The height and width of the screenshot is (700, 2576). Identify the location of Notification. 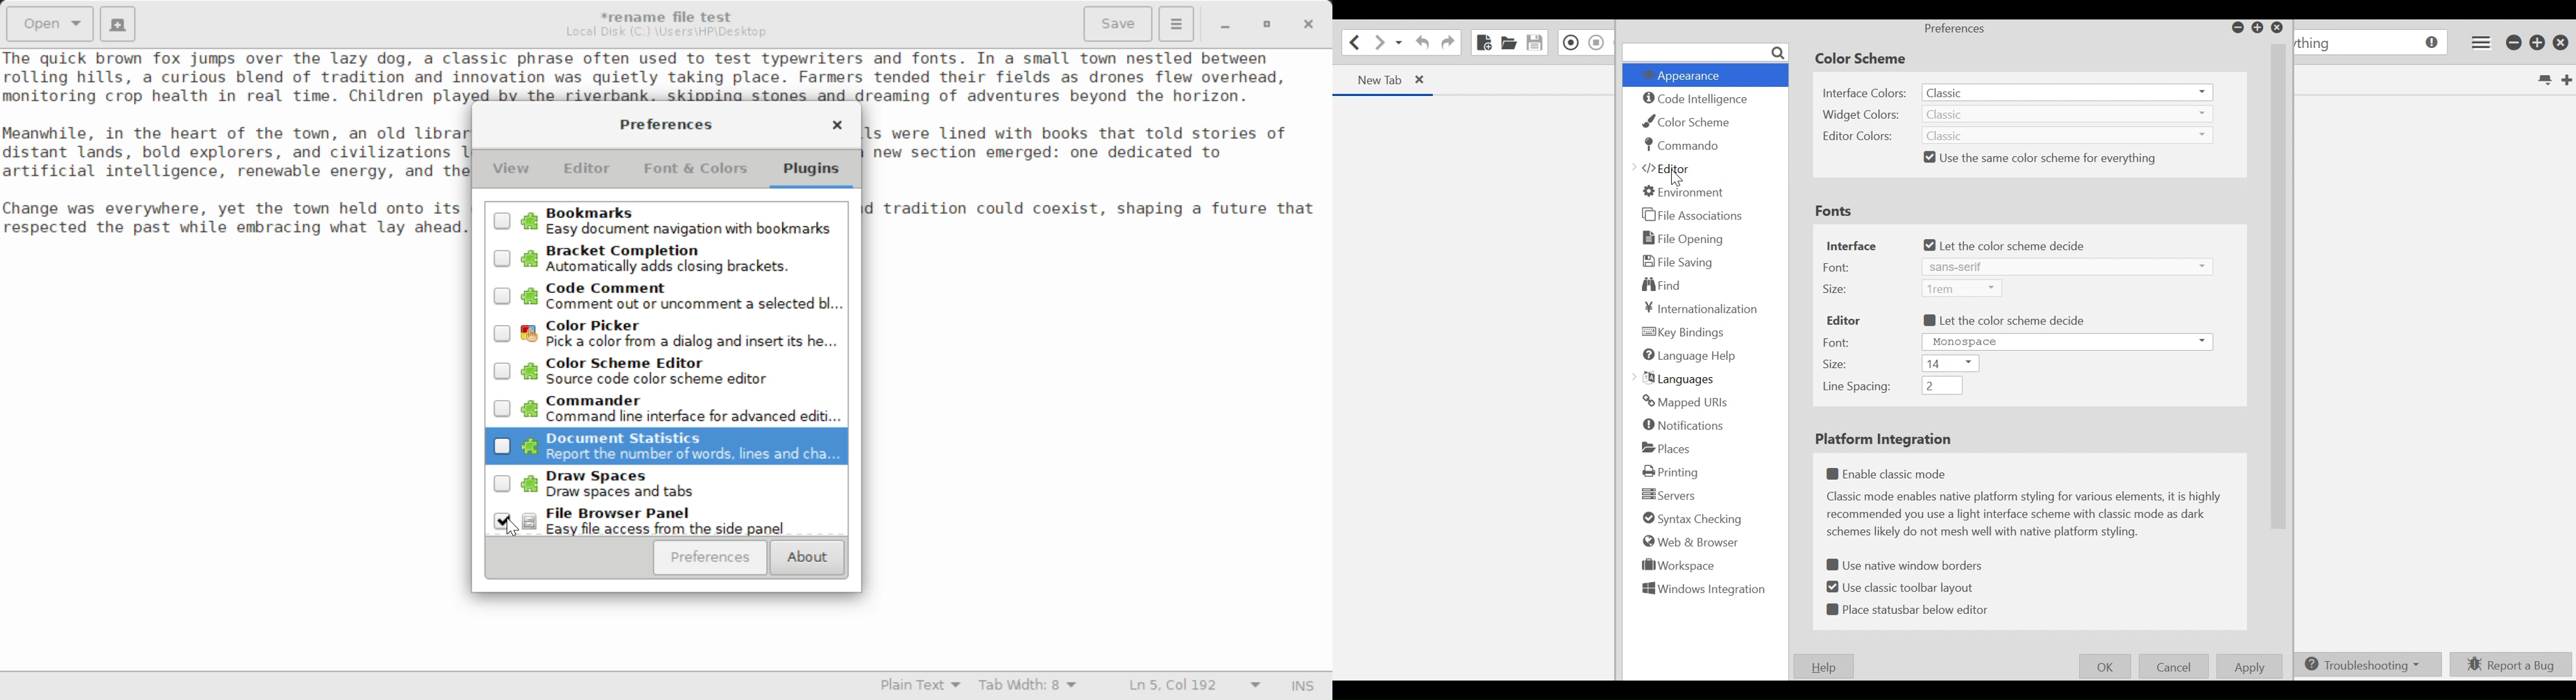
(1681, 424).